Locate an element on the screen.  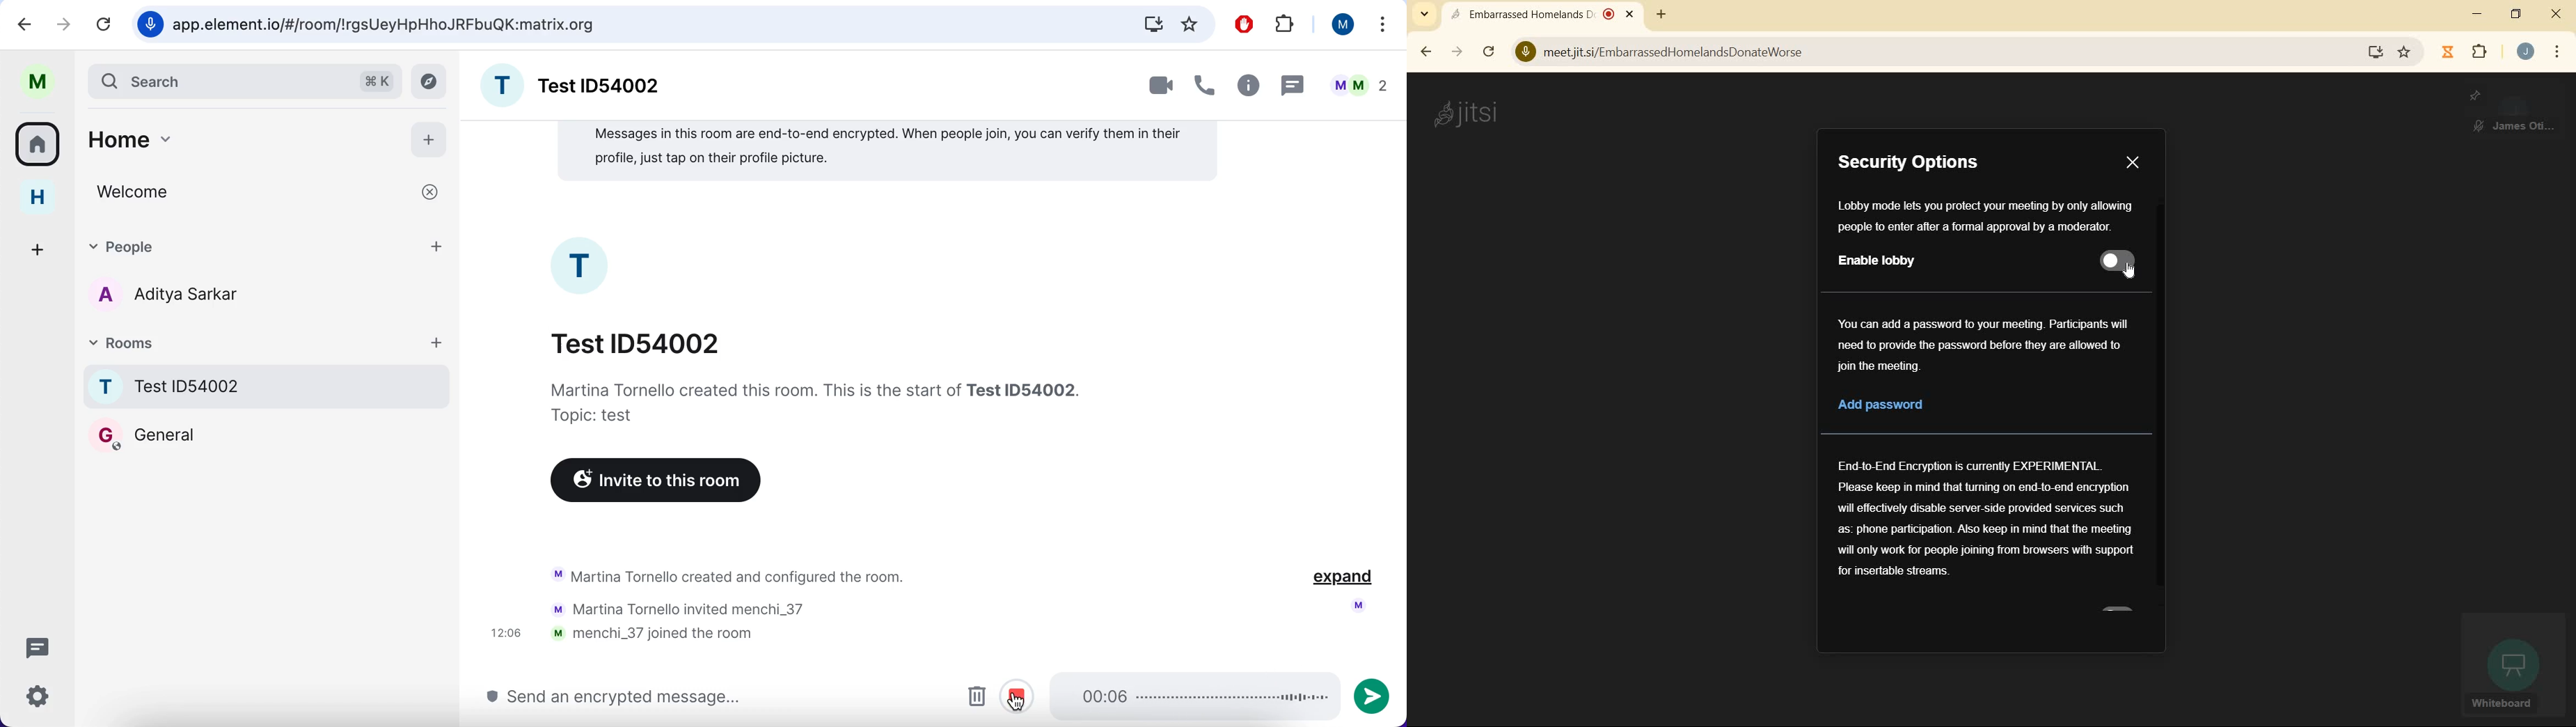
list all tabs is located at coordinates (1384, 24).